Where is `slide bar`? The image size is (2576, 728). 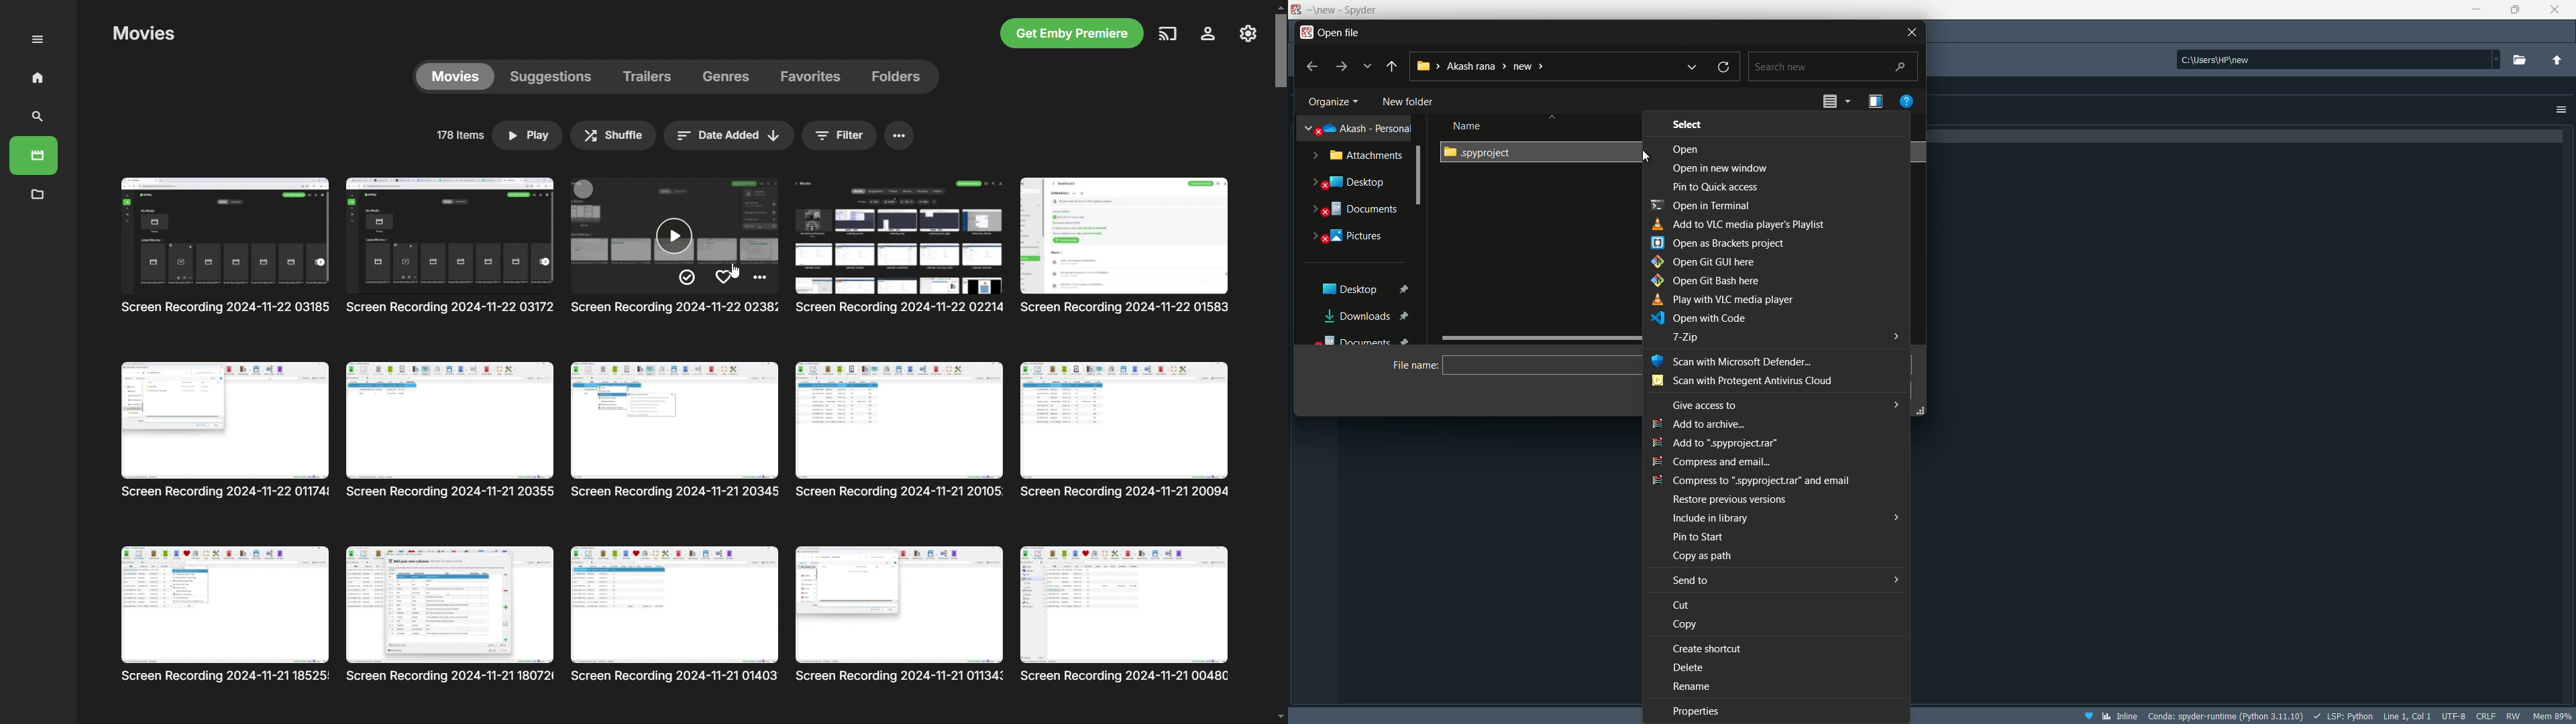 slide bar is located at coordinates (1542, 339).